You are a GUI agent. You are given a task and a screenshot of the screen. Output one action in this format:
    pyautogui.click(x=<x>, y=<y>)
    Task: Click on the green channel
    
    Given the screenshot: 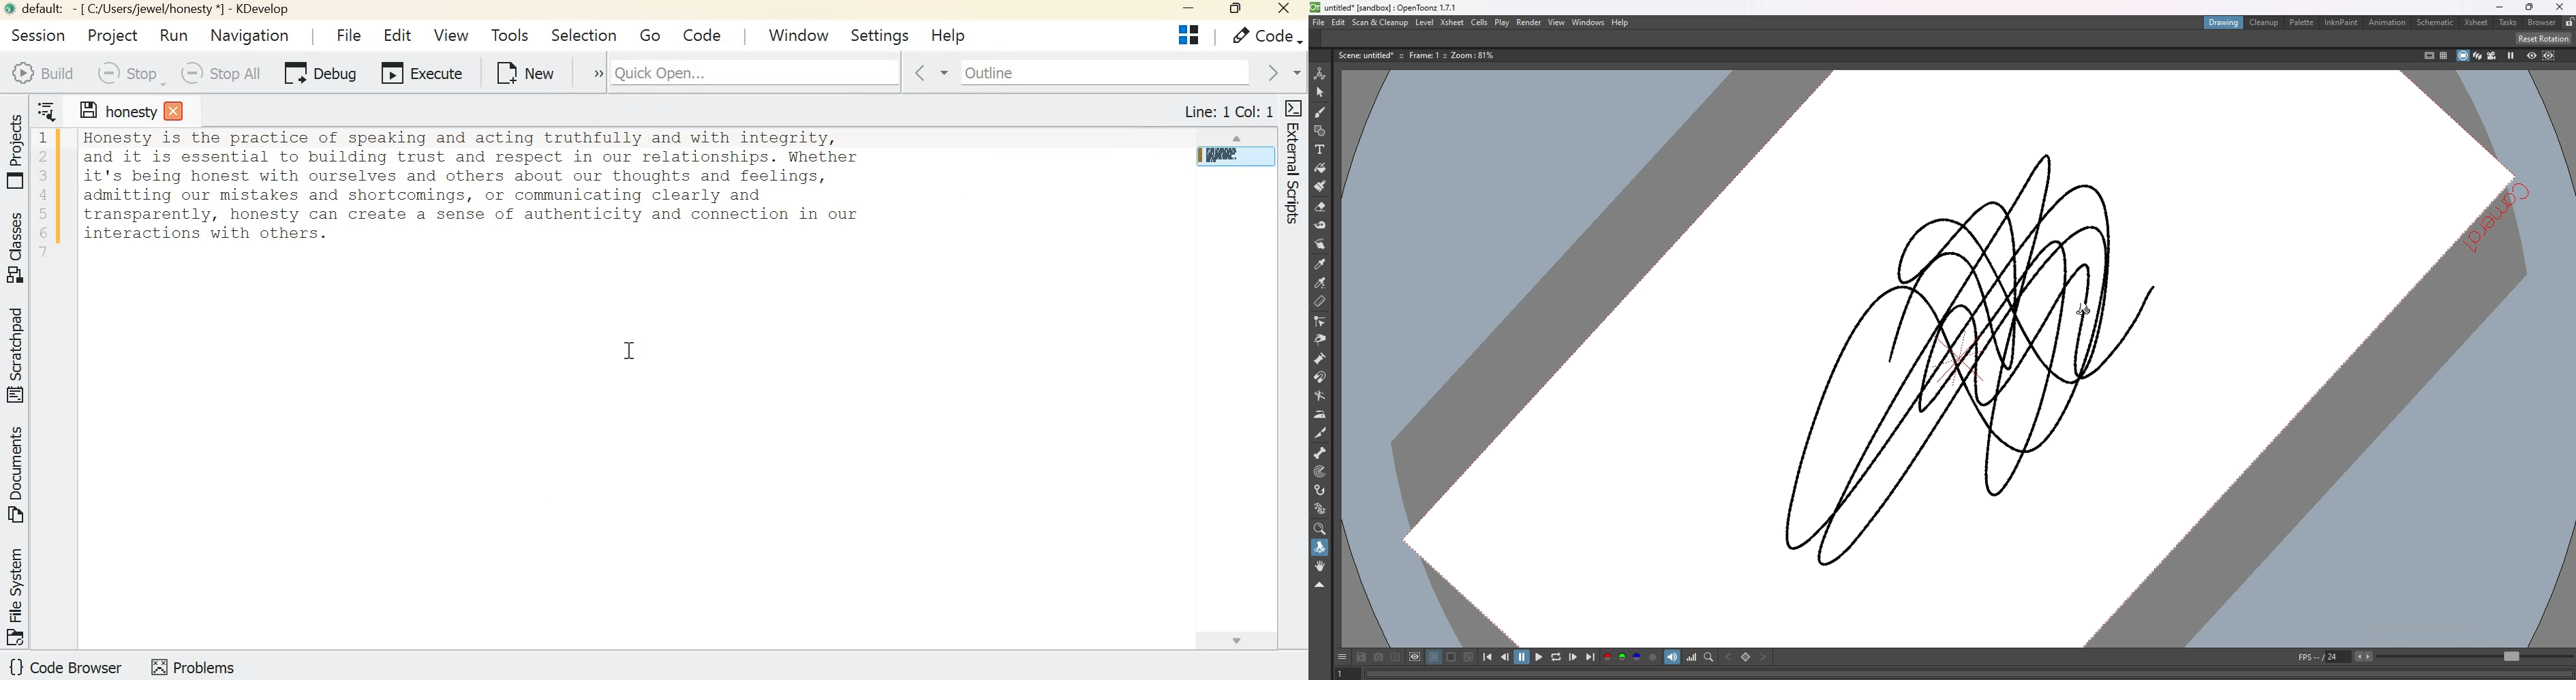 What is the action you would take?
    pyautogui.click(x=1623, y=657)
    